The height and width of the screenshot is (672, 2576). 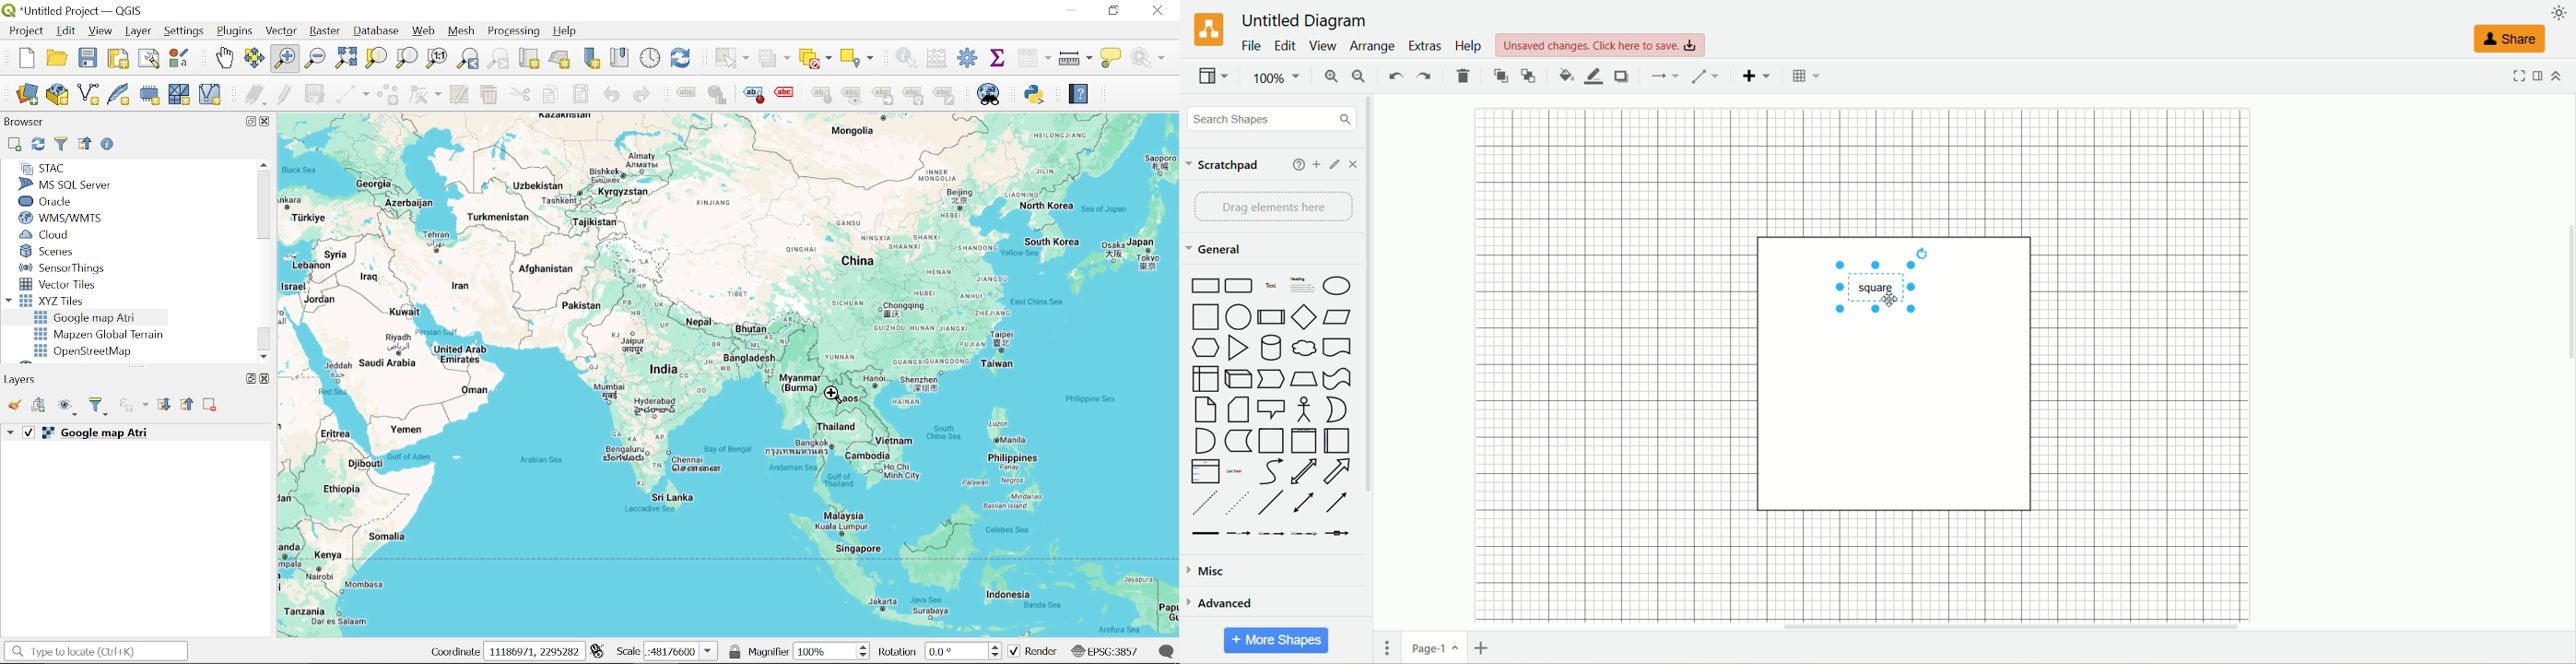 I want to click on title, so click(x=1304, y=19).